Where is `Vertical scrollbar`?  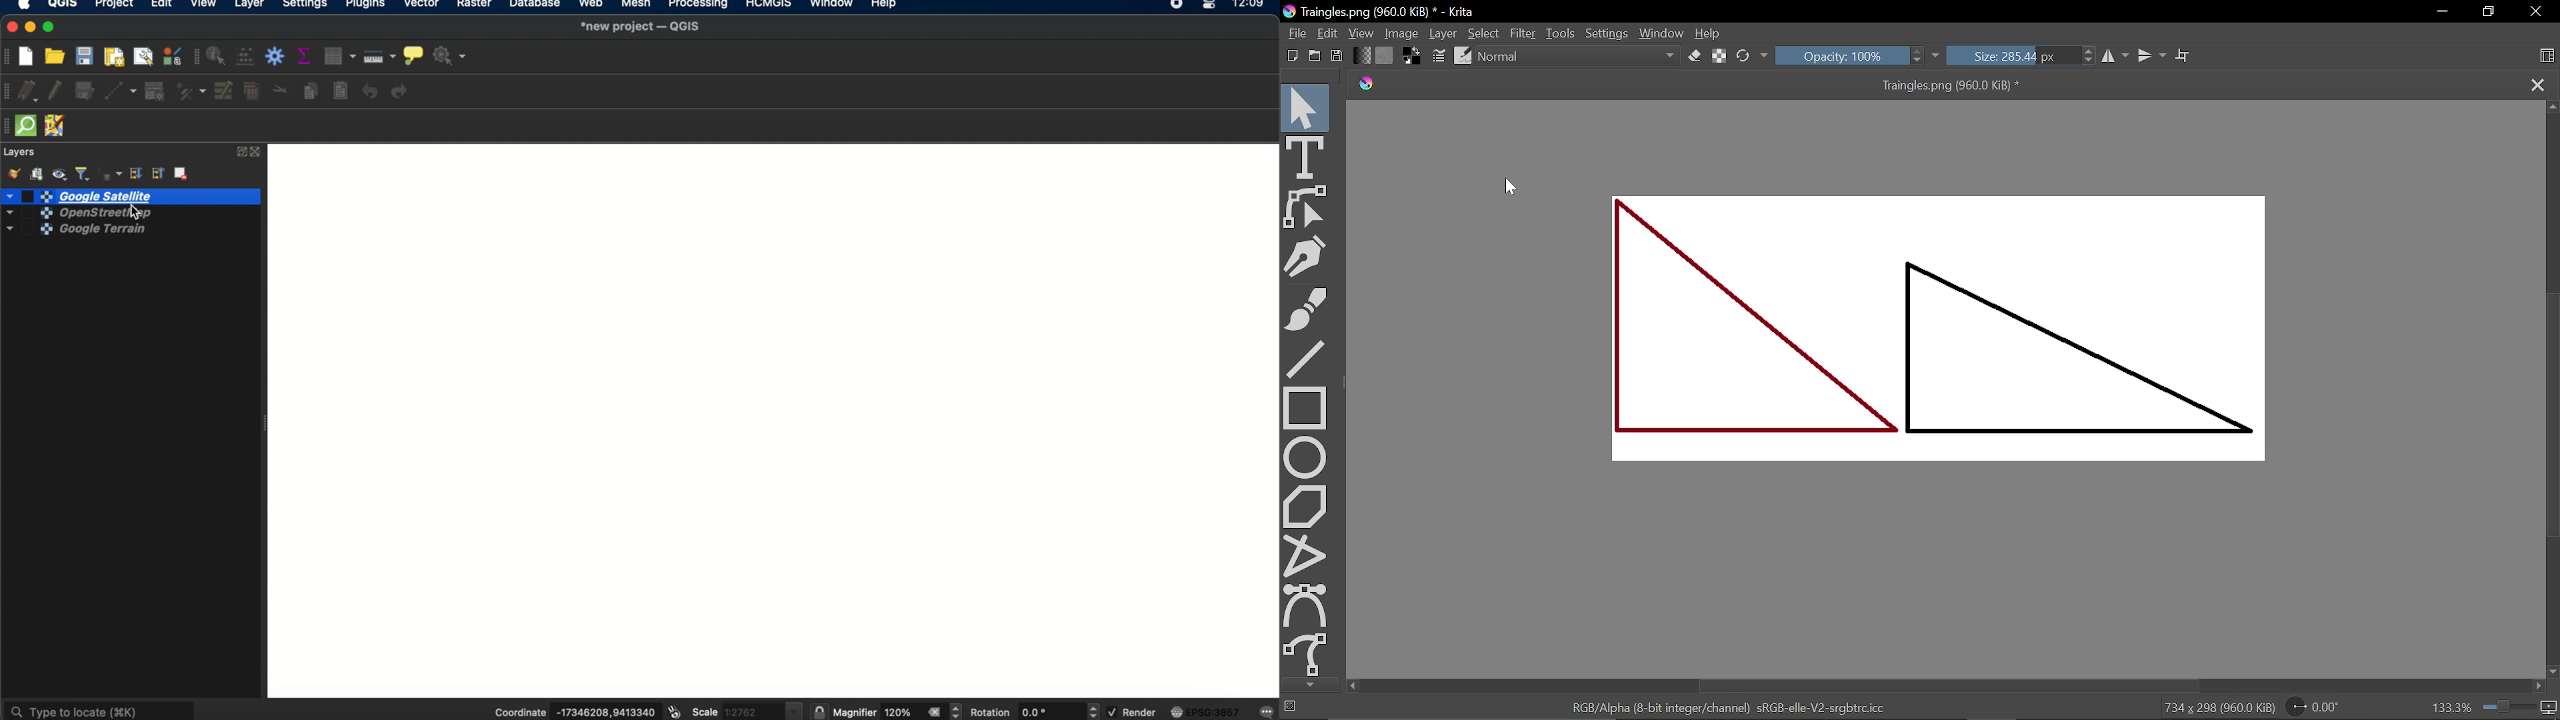
Vertical scrollbar is located at coordinates (2552, 412).